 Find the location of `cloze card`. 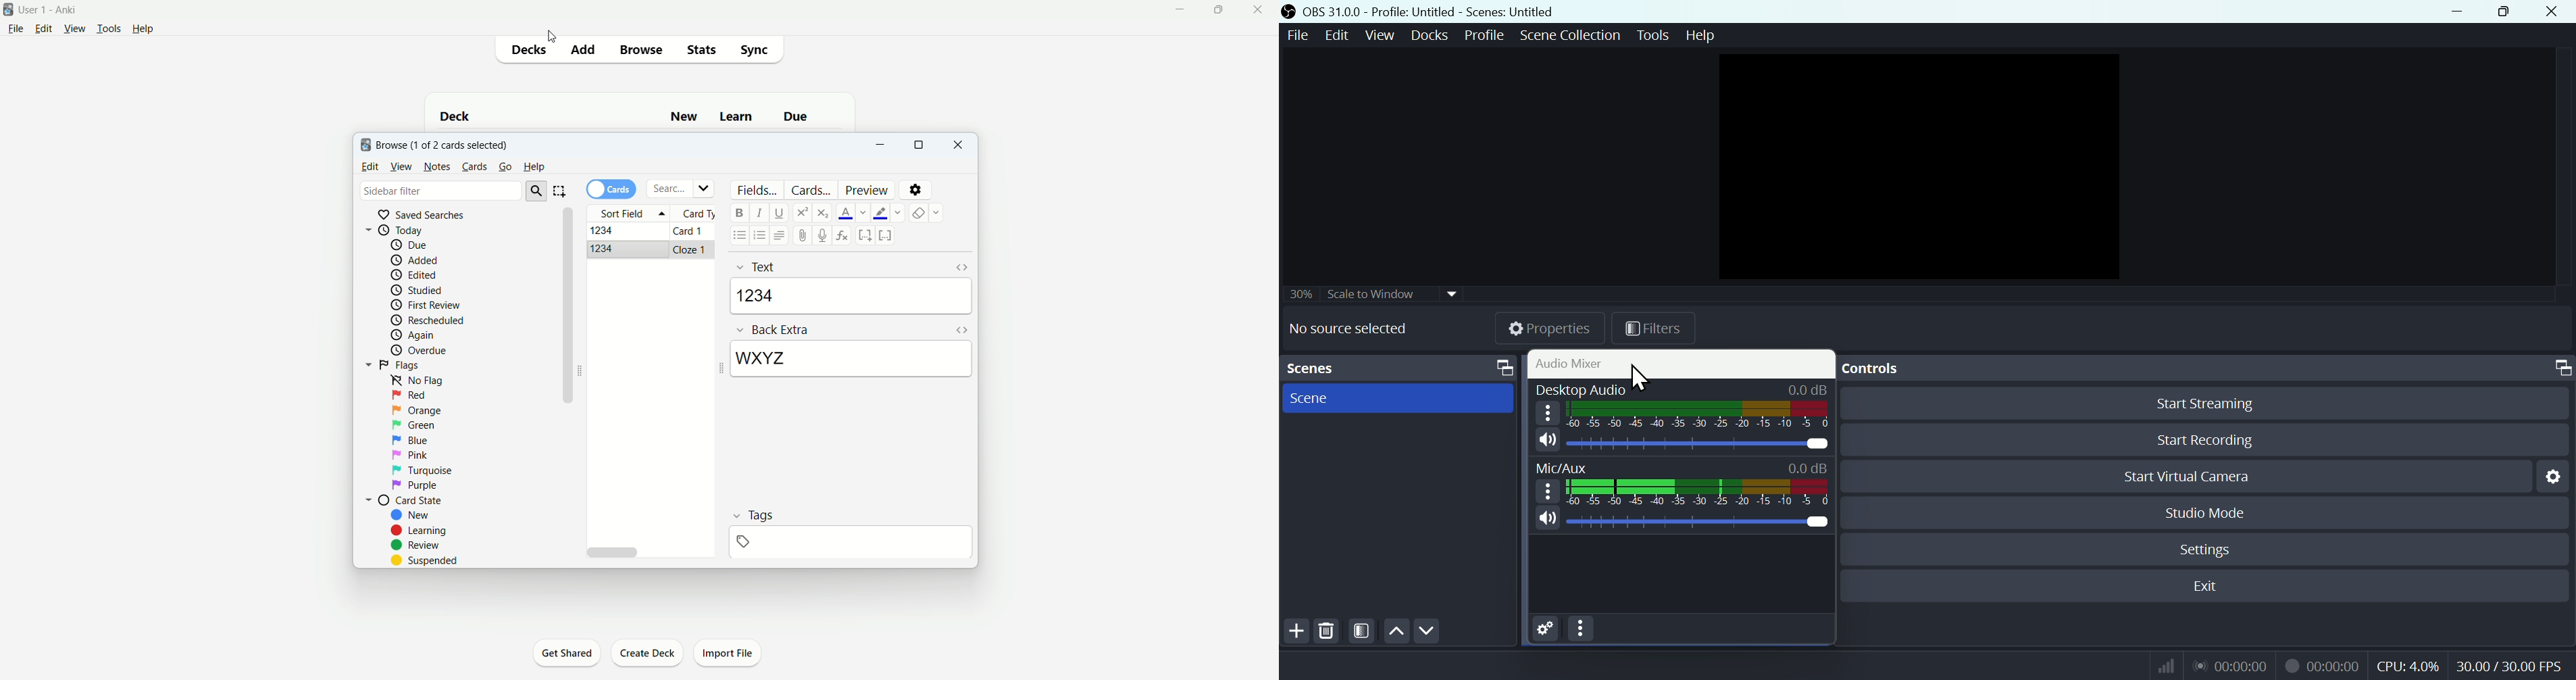

cloze card is located at coordinates (653, 251).